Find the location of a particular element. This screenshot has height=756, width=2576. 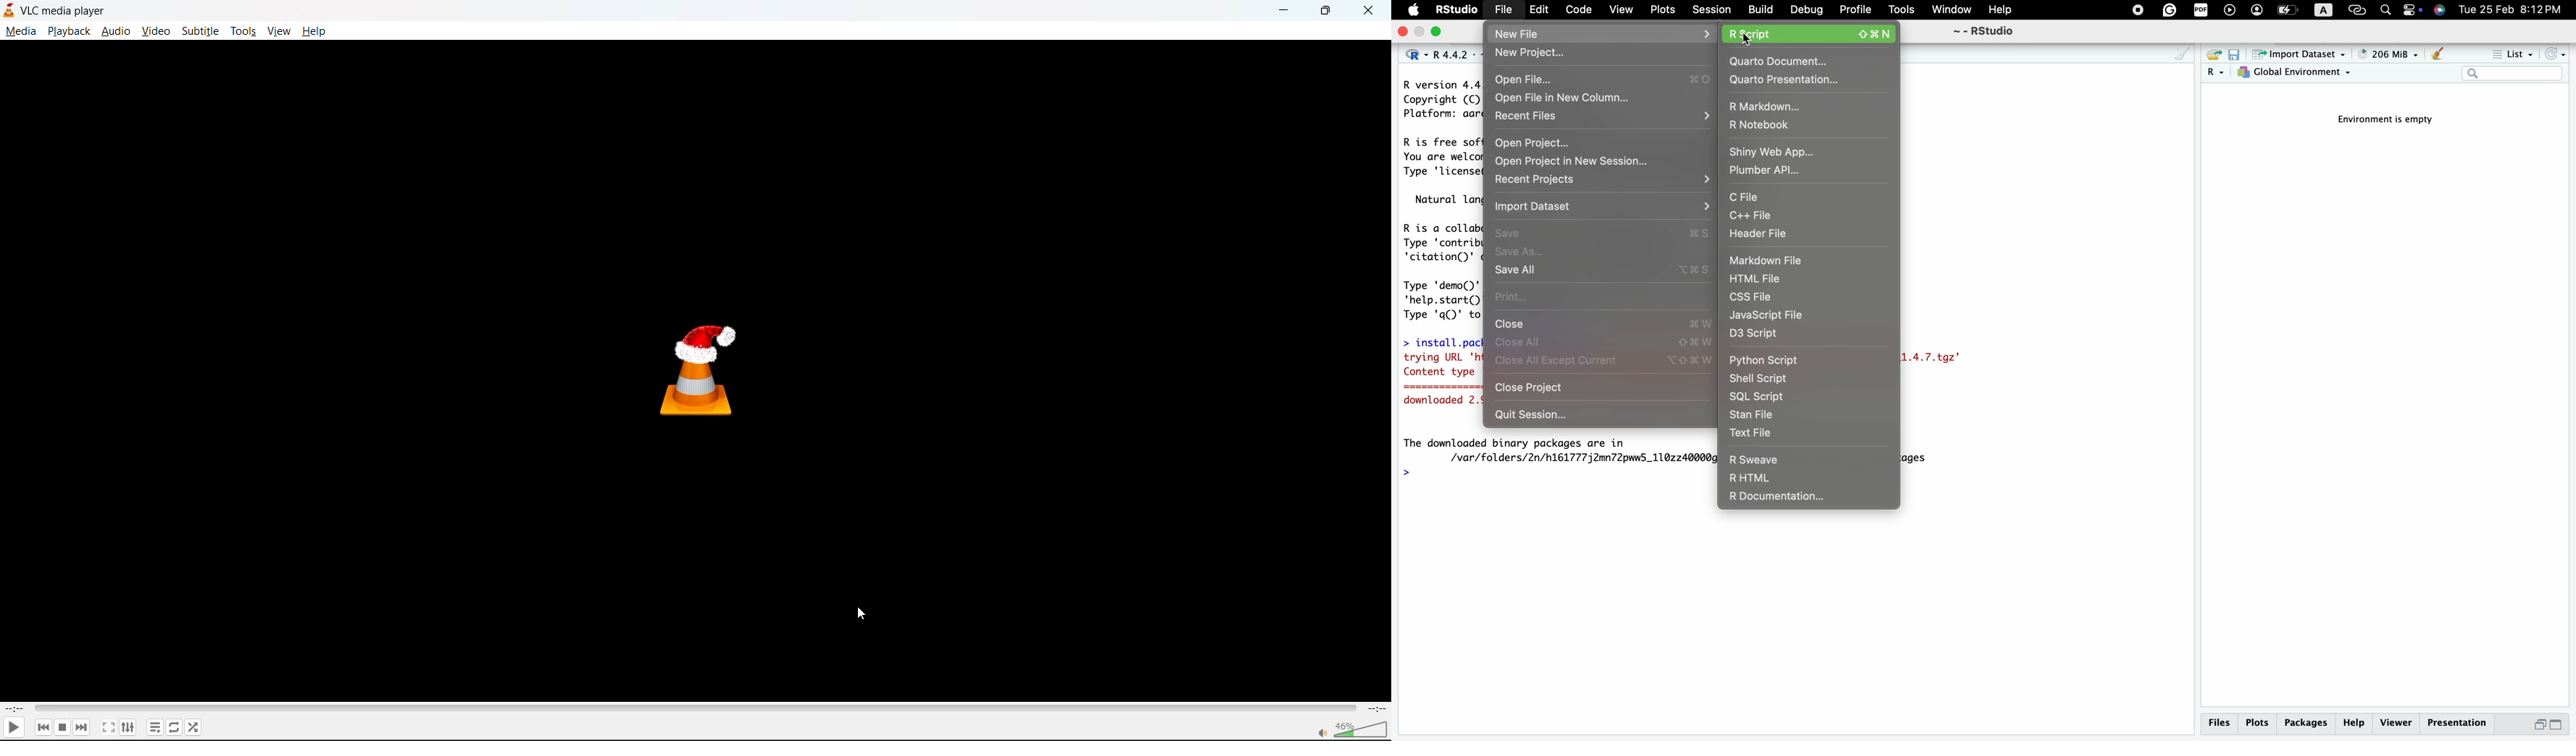

maximize is located at coordinates (1440, 33).